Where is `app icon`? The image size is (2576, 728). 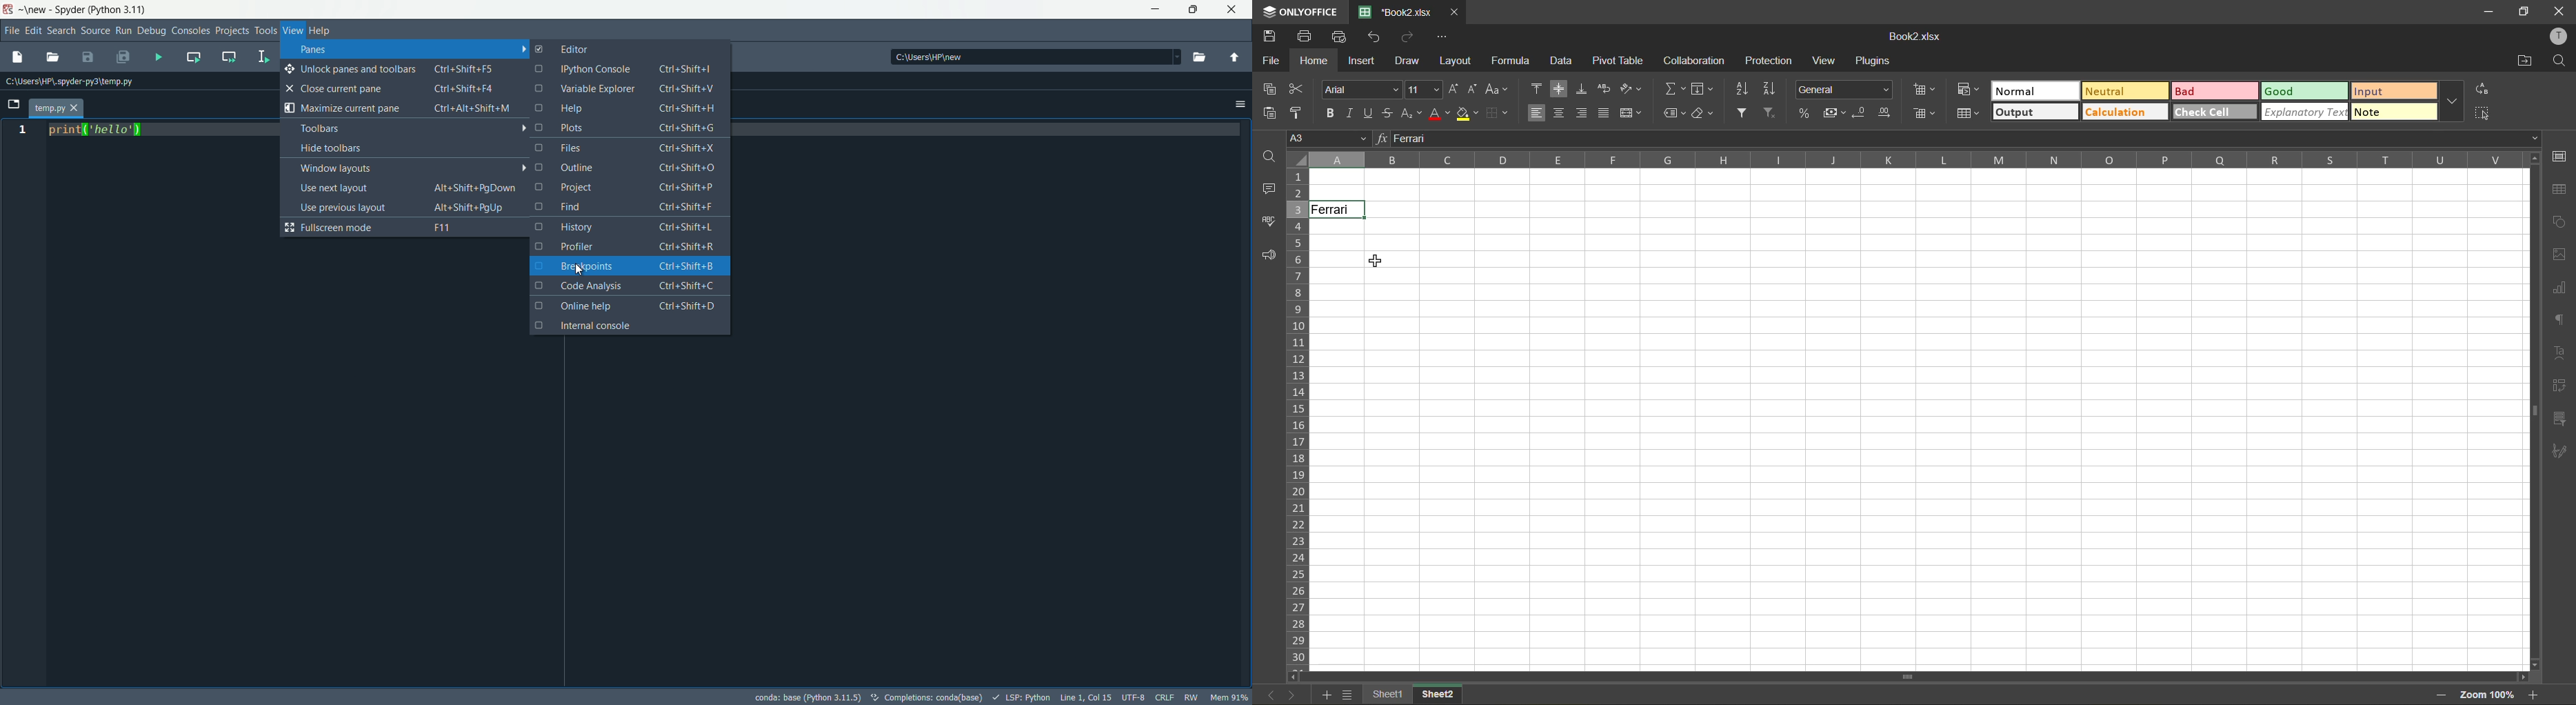
app icon is located at coordinates (8, 10).